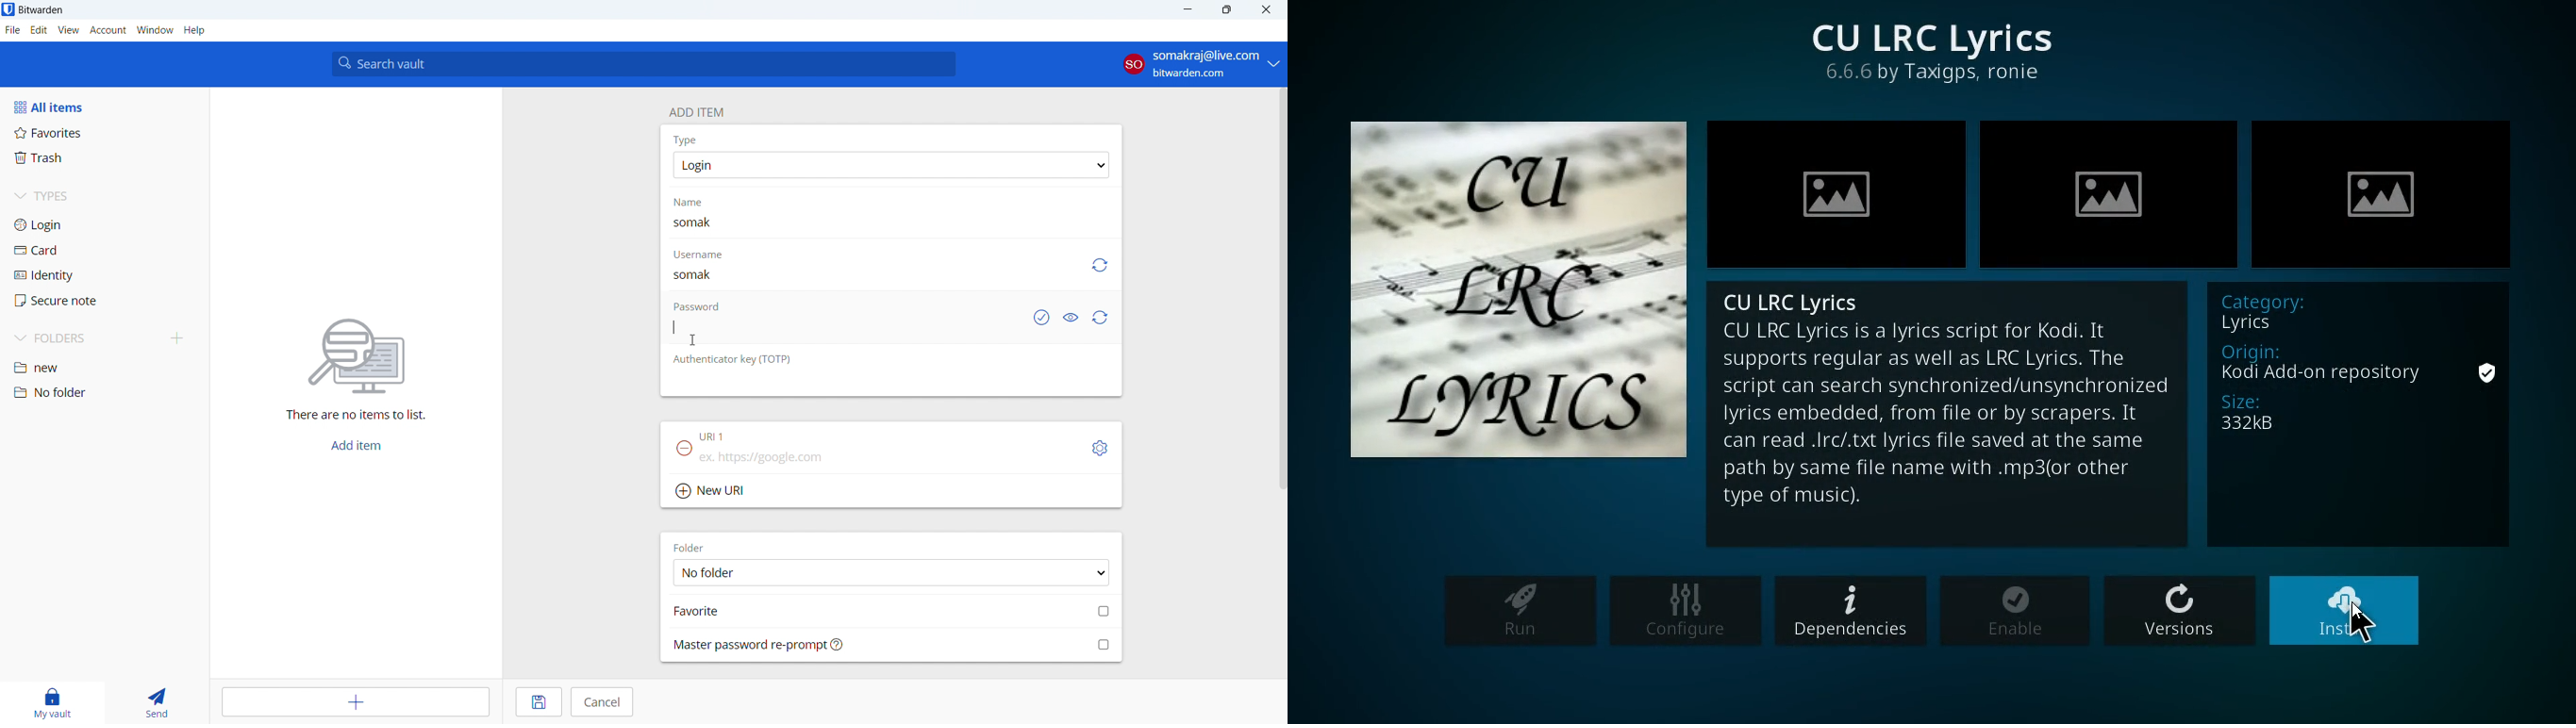 This screenshot has width=2576, height=728. Describe the element at coordinates (1226, 10) in the screenshot. I see `maximize` at that location.